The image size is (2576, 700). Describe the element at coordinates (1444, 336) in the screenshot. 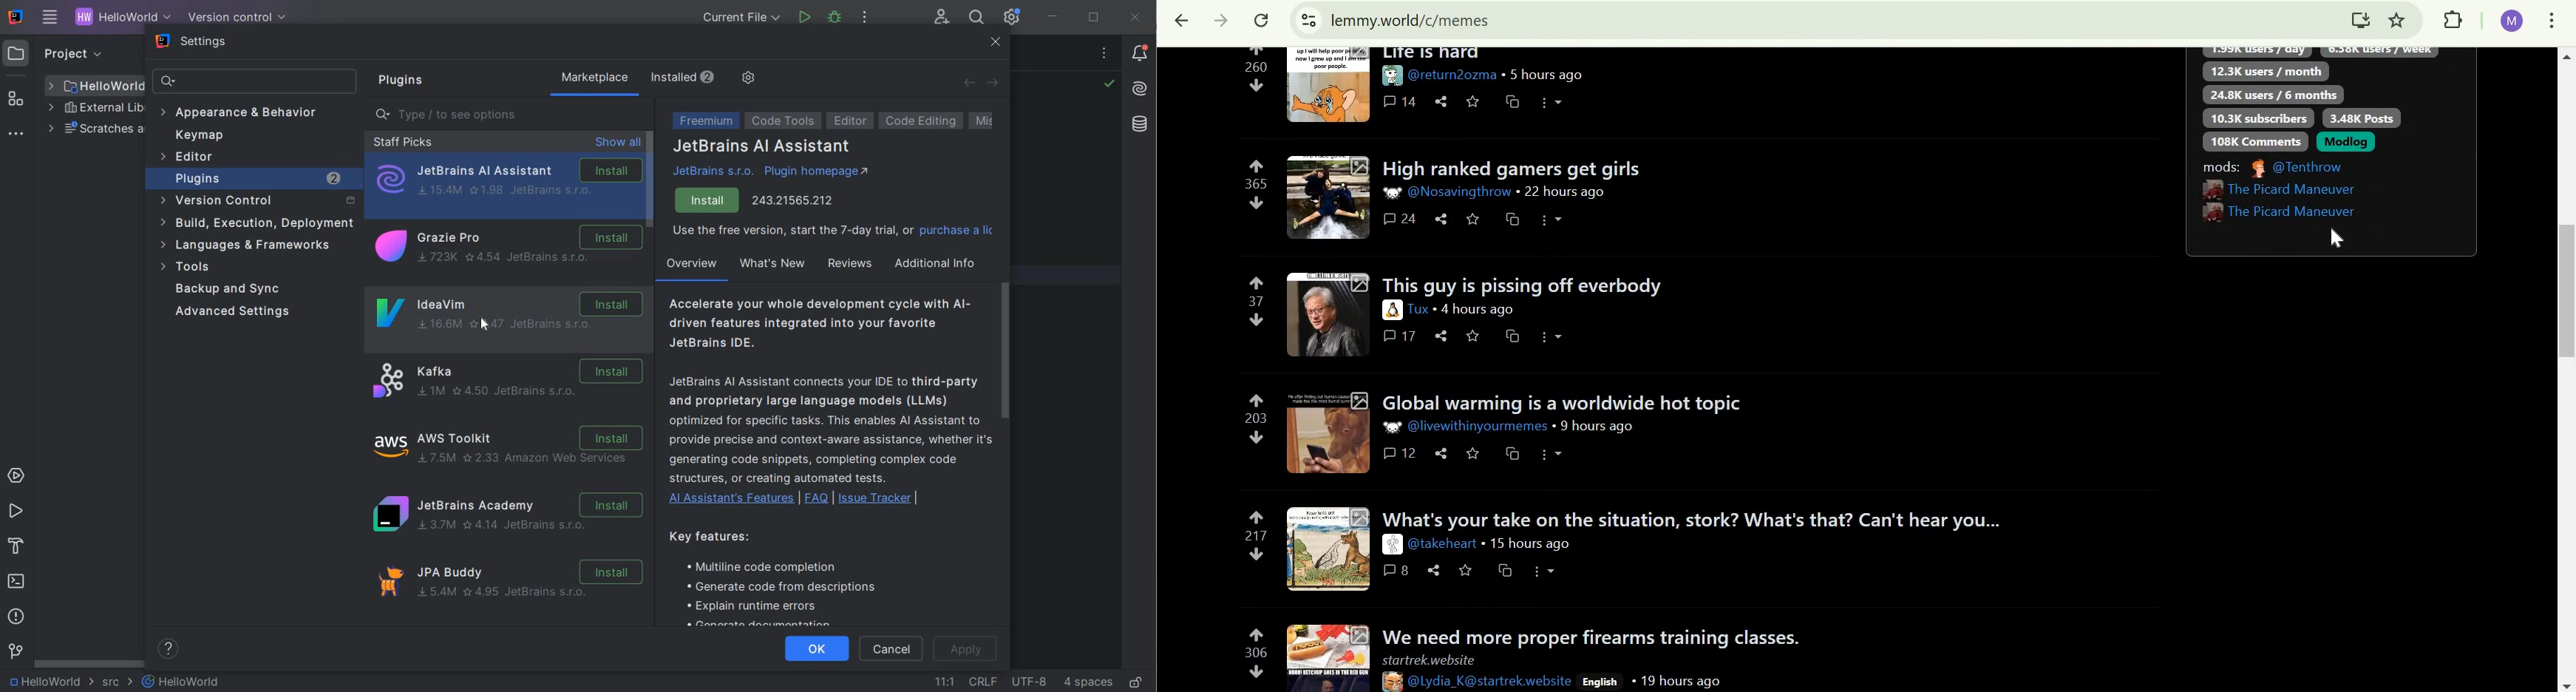

I see `share` at that location.